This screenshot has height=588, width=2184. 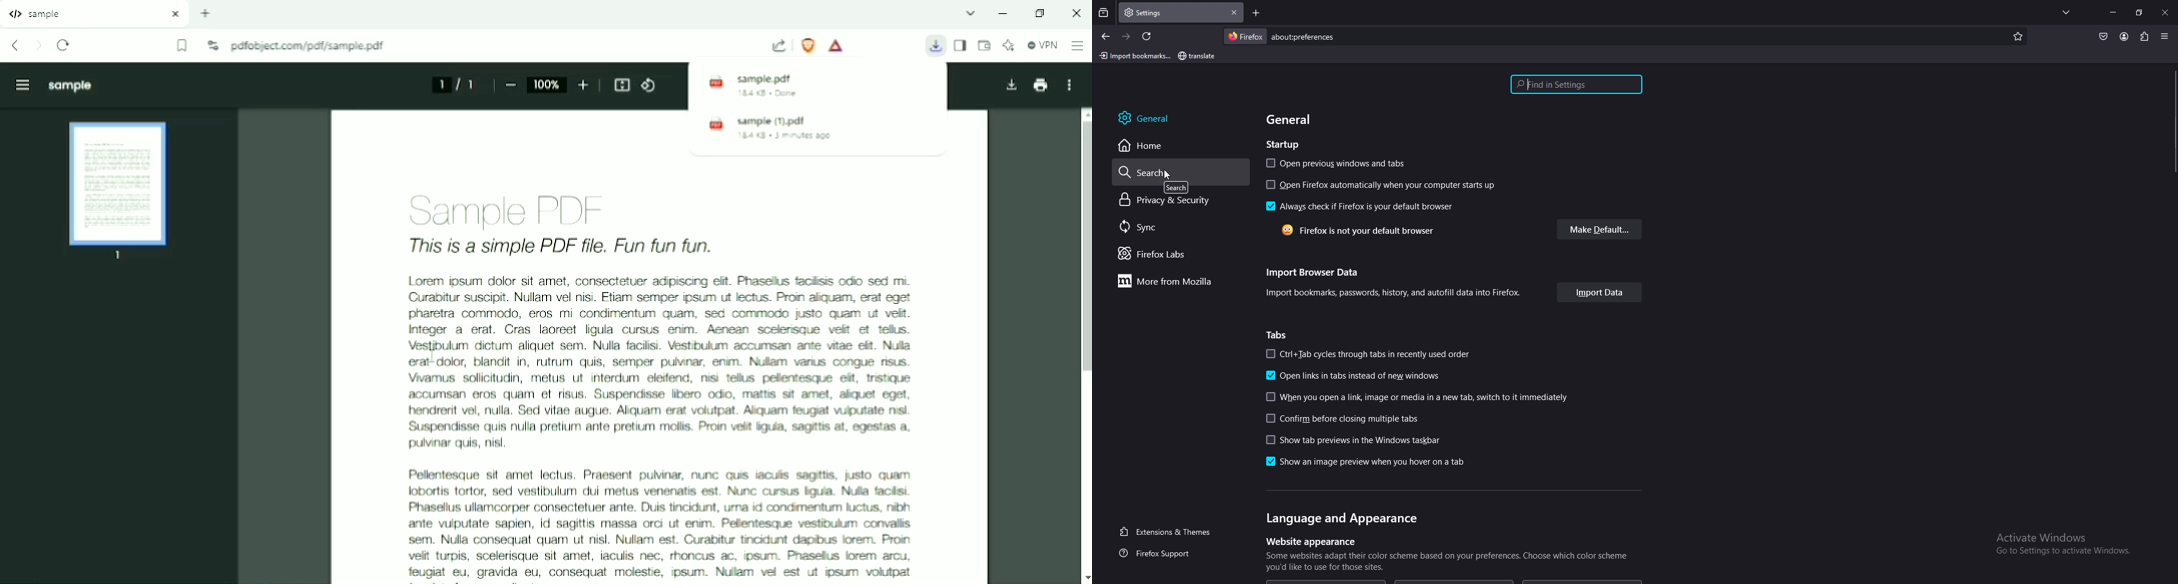 I want to click on scroll bar, so click(x=2172, y=123).